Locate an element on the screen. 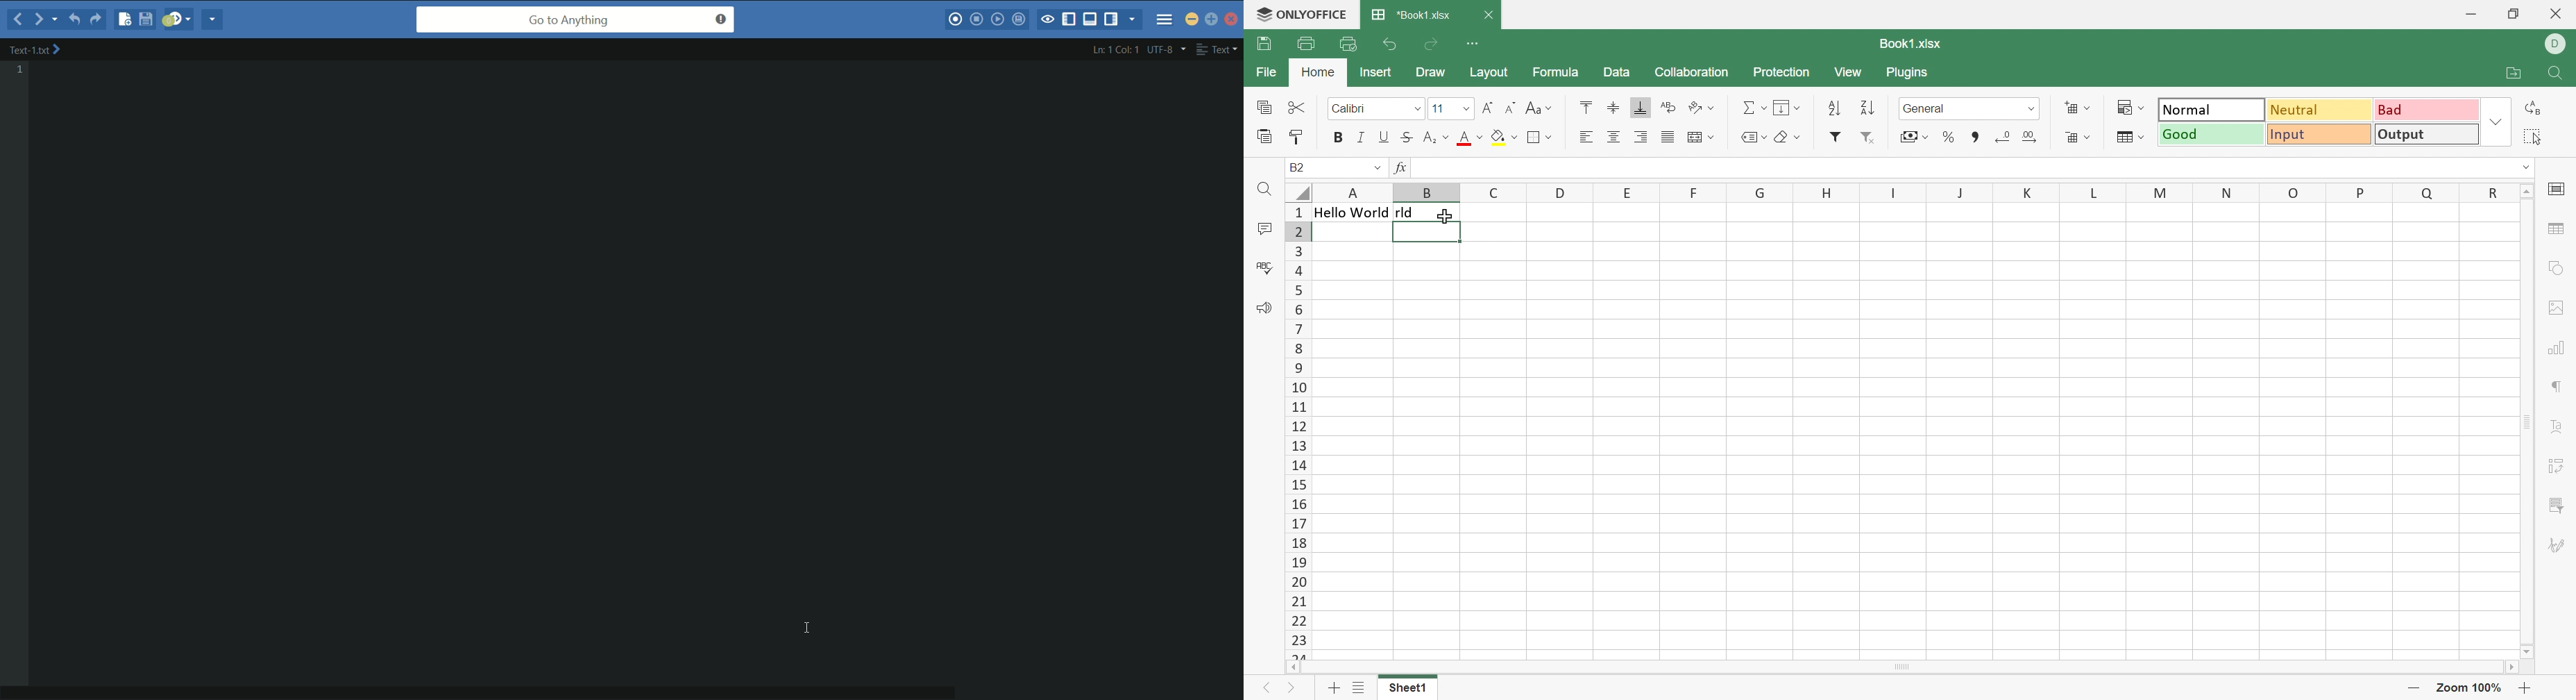 Image resolution: width=2576 pixels, height=700 pixels. text cursor is located at coordinates (810, 627).